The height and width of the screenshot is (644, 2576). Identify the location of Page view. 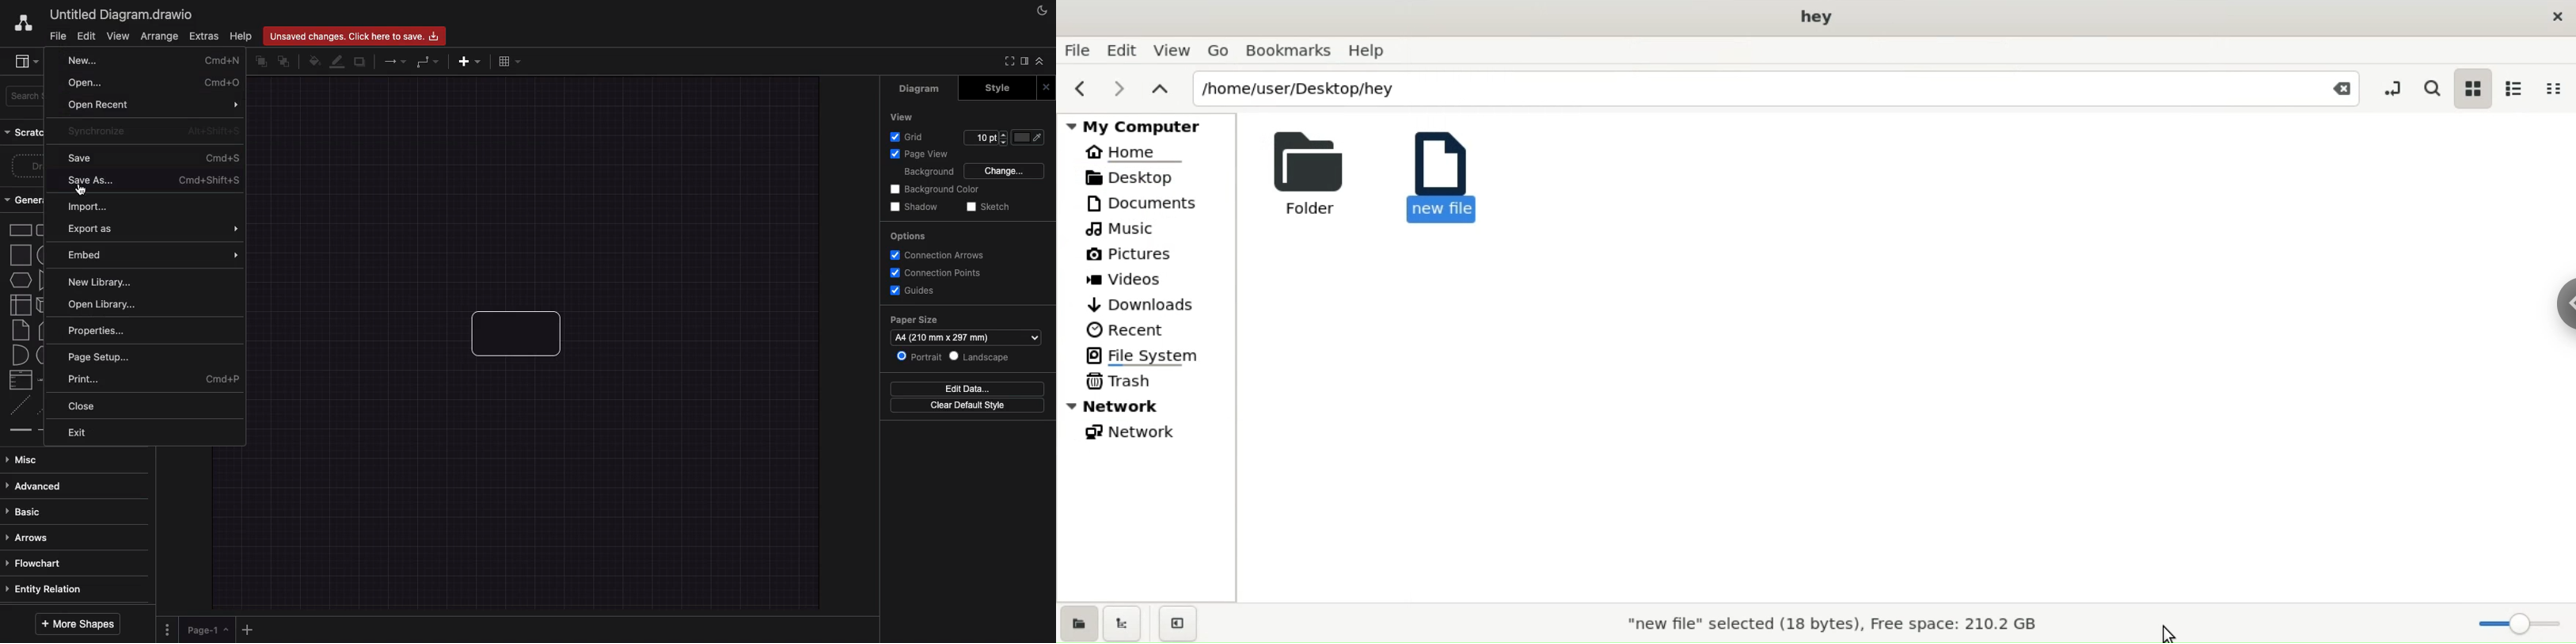
(921, 155).